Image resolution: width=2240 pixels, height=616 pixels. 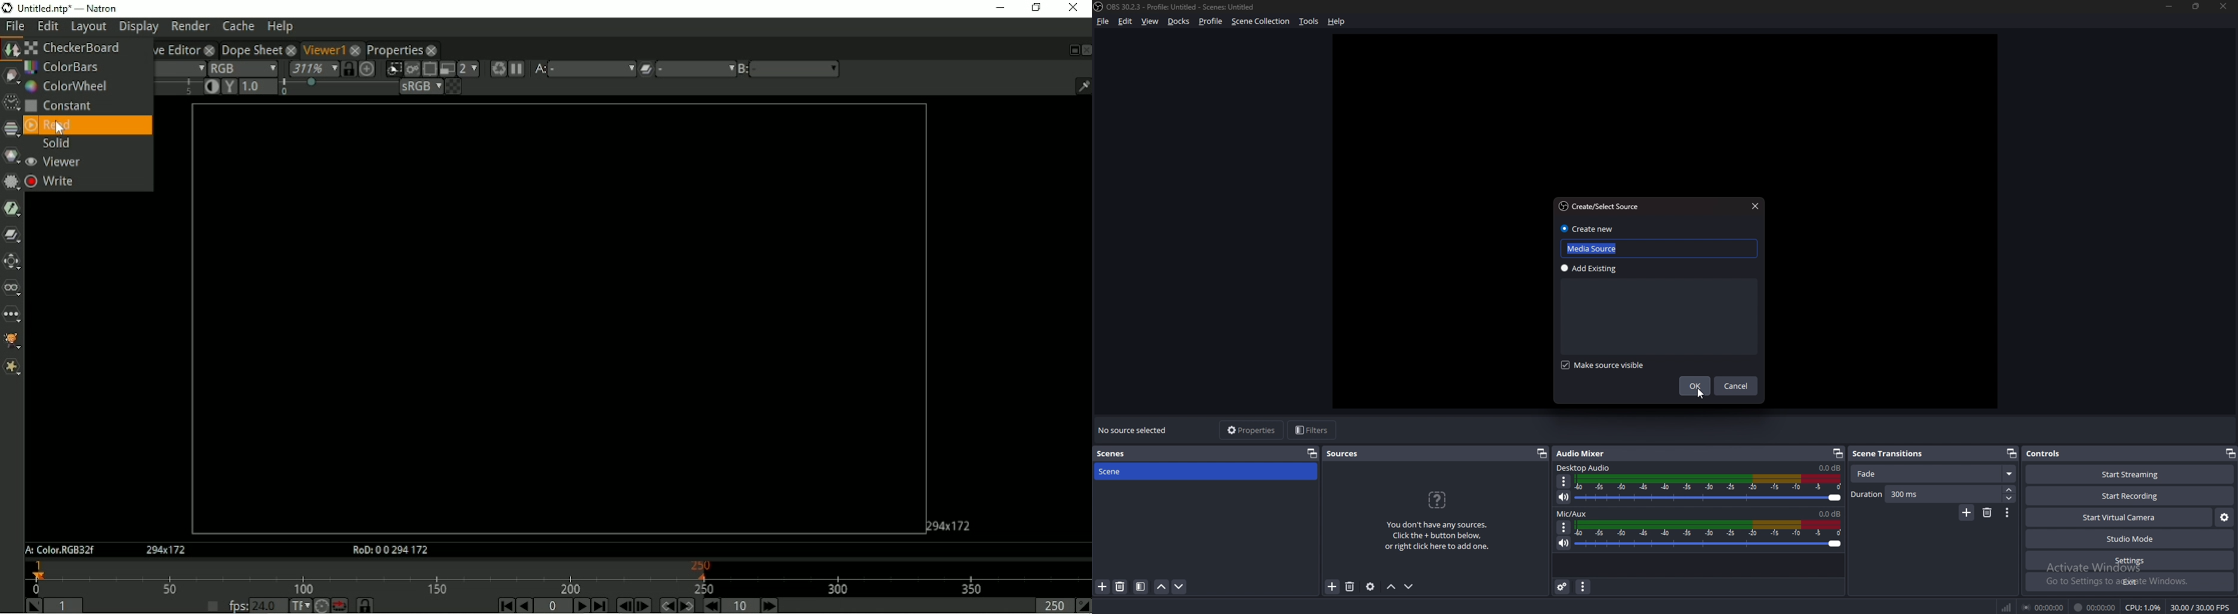 What do you see at coordinates (1337, 21) in the screenshot?
I see `help` at bounding box center [1337, 21].